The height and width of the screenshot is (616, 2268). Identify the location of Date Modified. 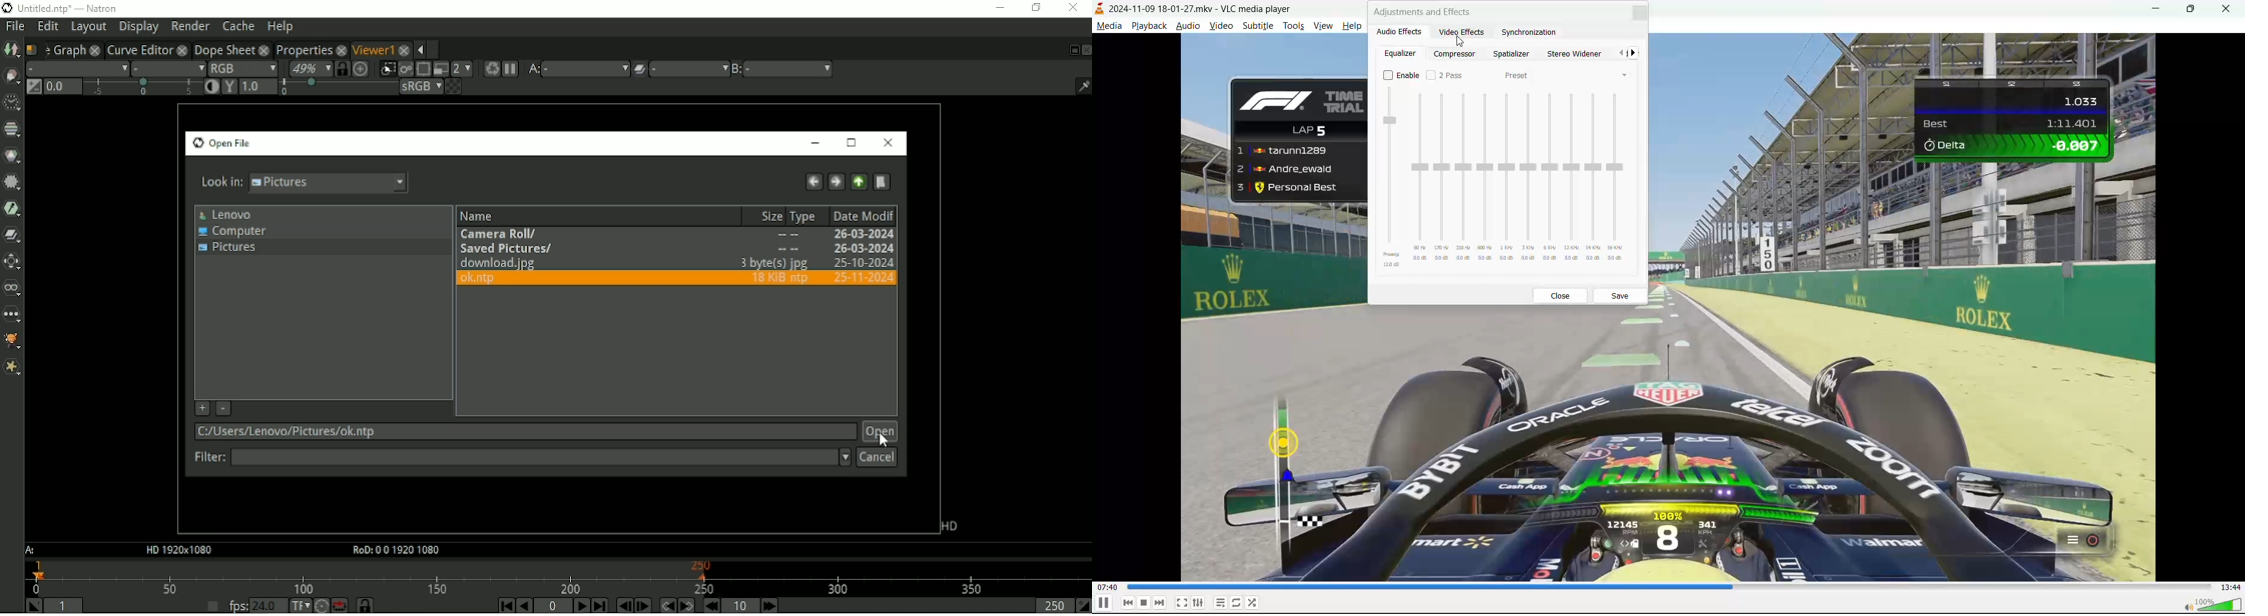
(863, 215).